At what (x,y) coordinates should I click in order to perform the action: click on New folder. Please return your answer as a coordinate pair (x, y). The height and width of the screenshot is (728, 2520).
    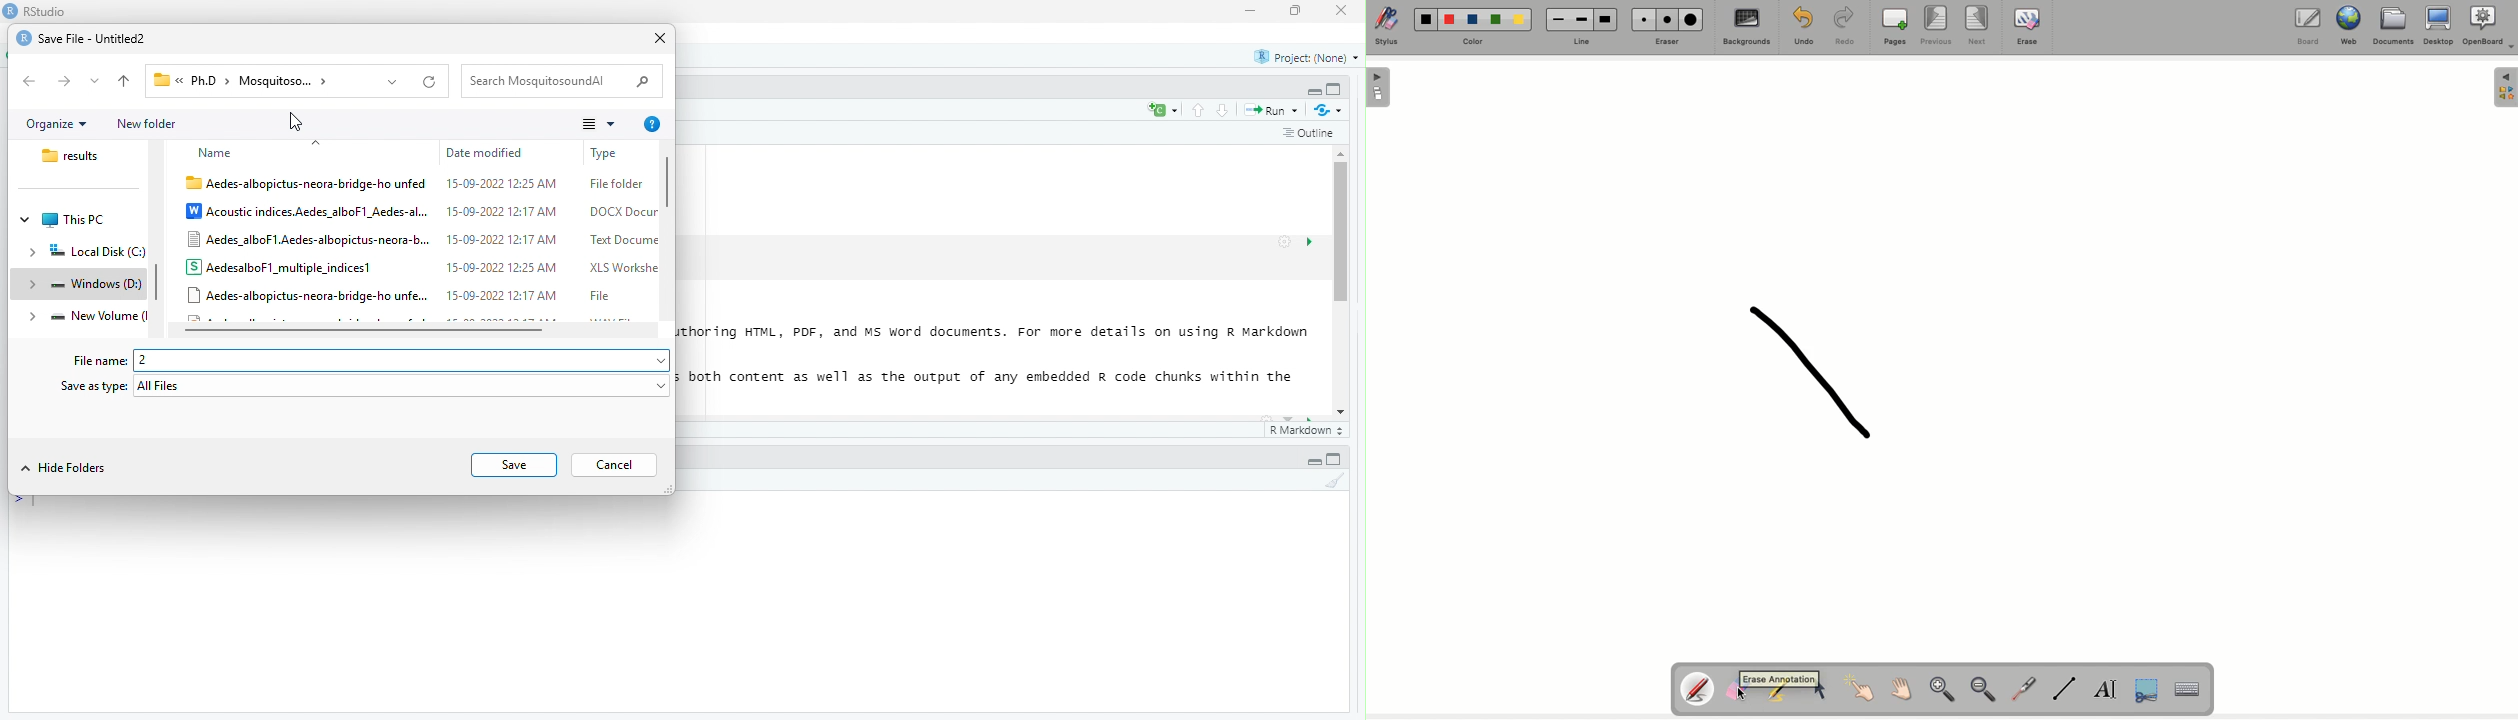
    Looking at the image, I should click on (146, 125).